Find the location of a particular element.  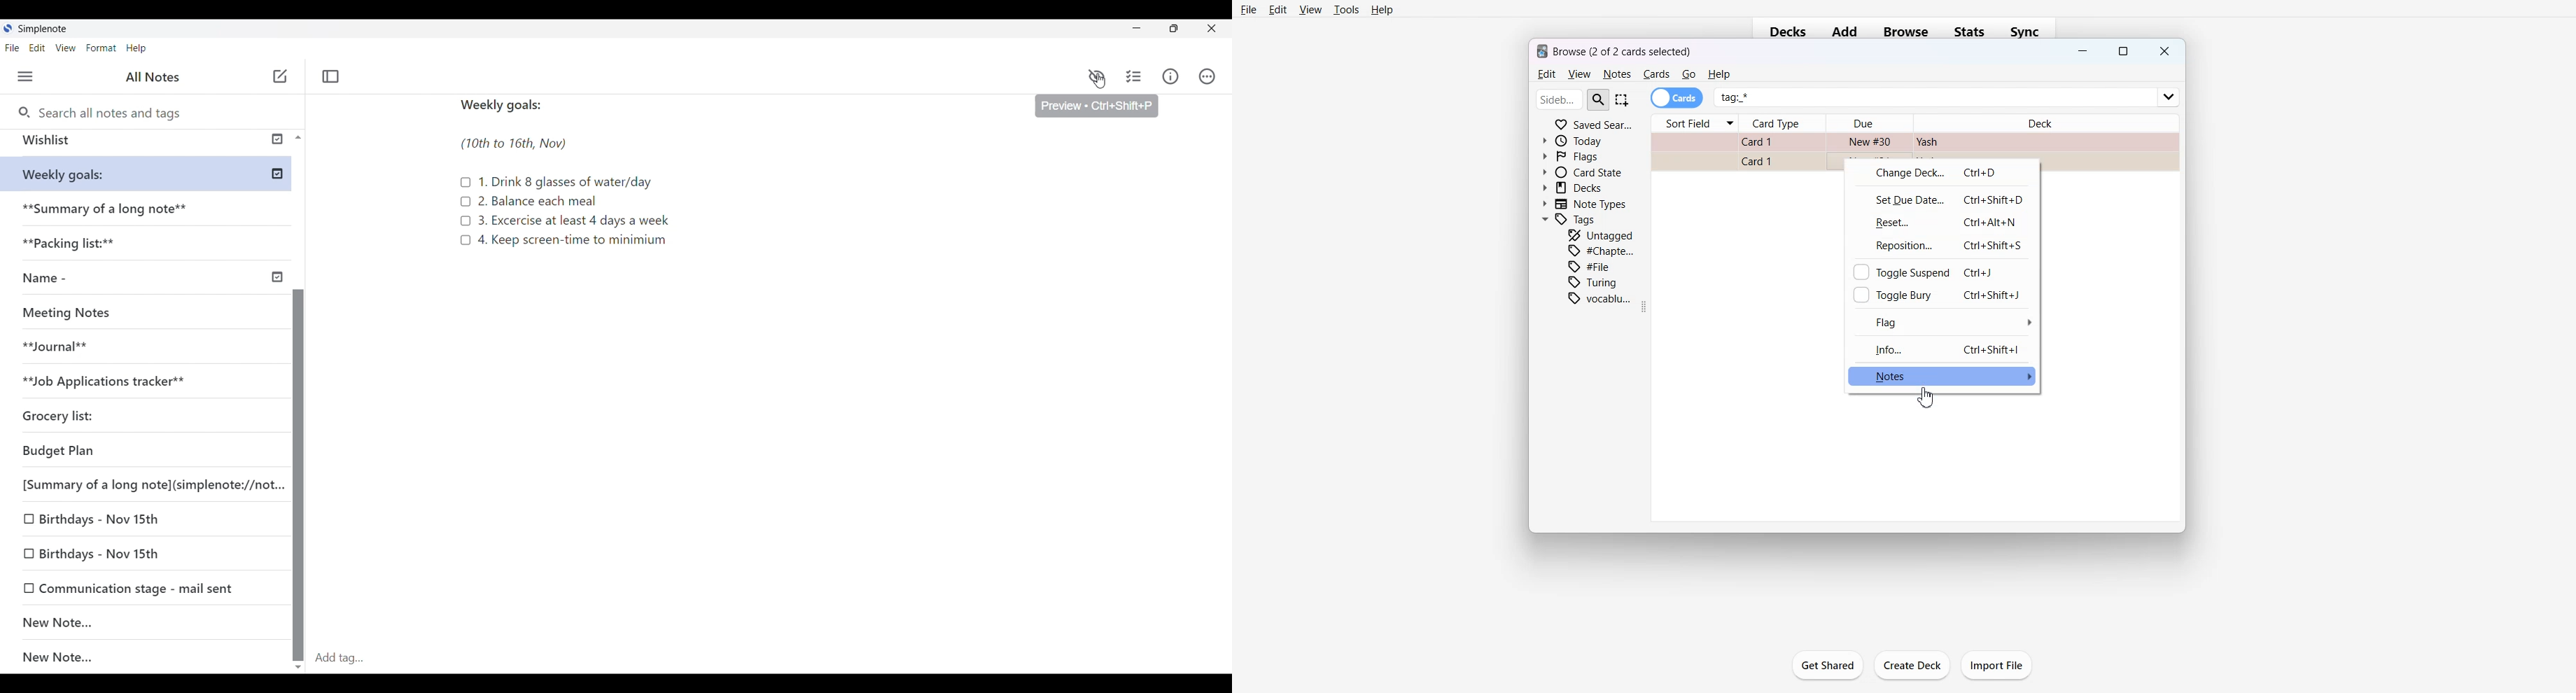

View is located at coordinates (1578, 74).